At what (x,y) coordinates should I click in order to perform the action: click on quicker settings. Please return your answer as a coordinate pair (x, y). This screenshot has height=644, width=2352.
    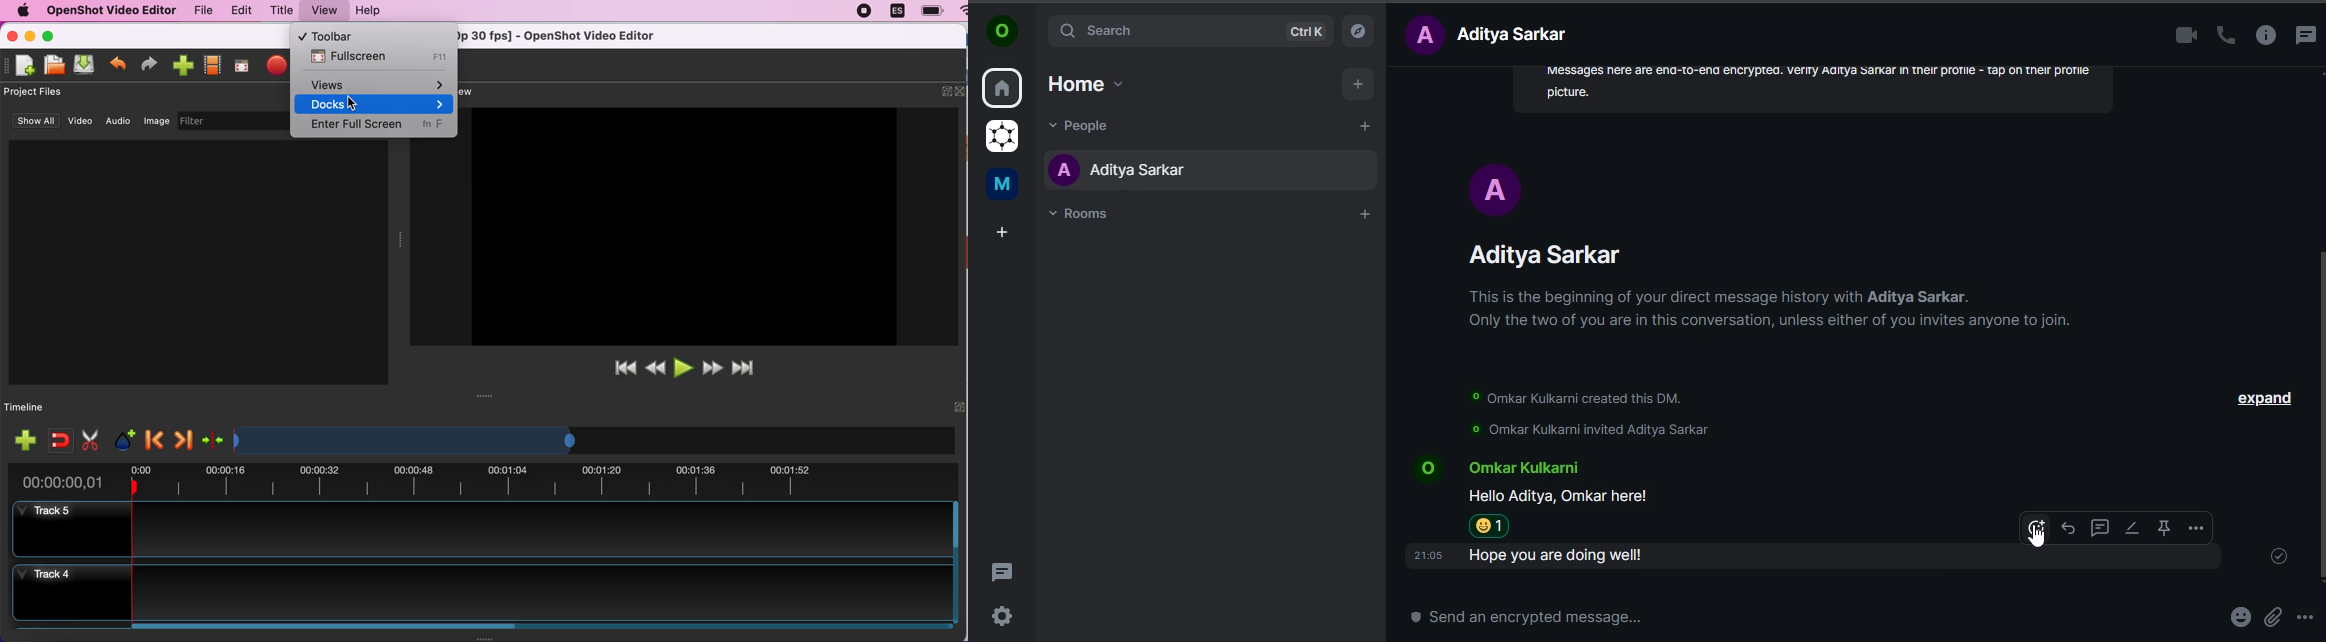
    Looking at the image, I should click on (1003, 613).